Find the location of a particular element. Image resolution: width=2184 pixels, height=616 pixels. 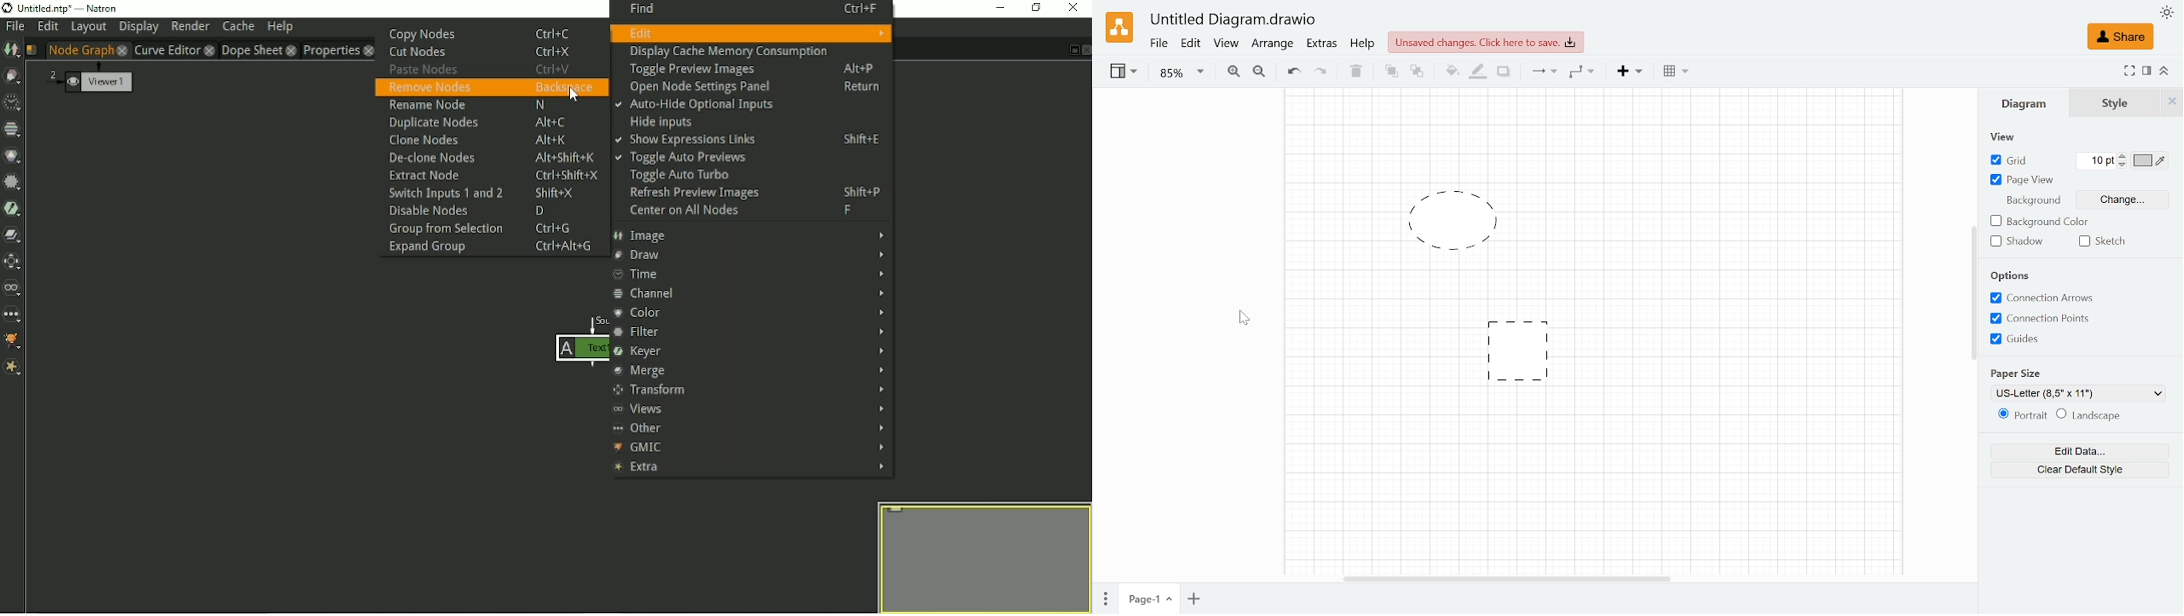

View is located at coordinates (1125, 73).